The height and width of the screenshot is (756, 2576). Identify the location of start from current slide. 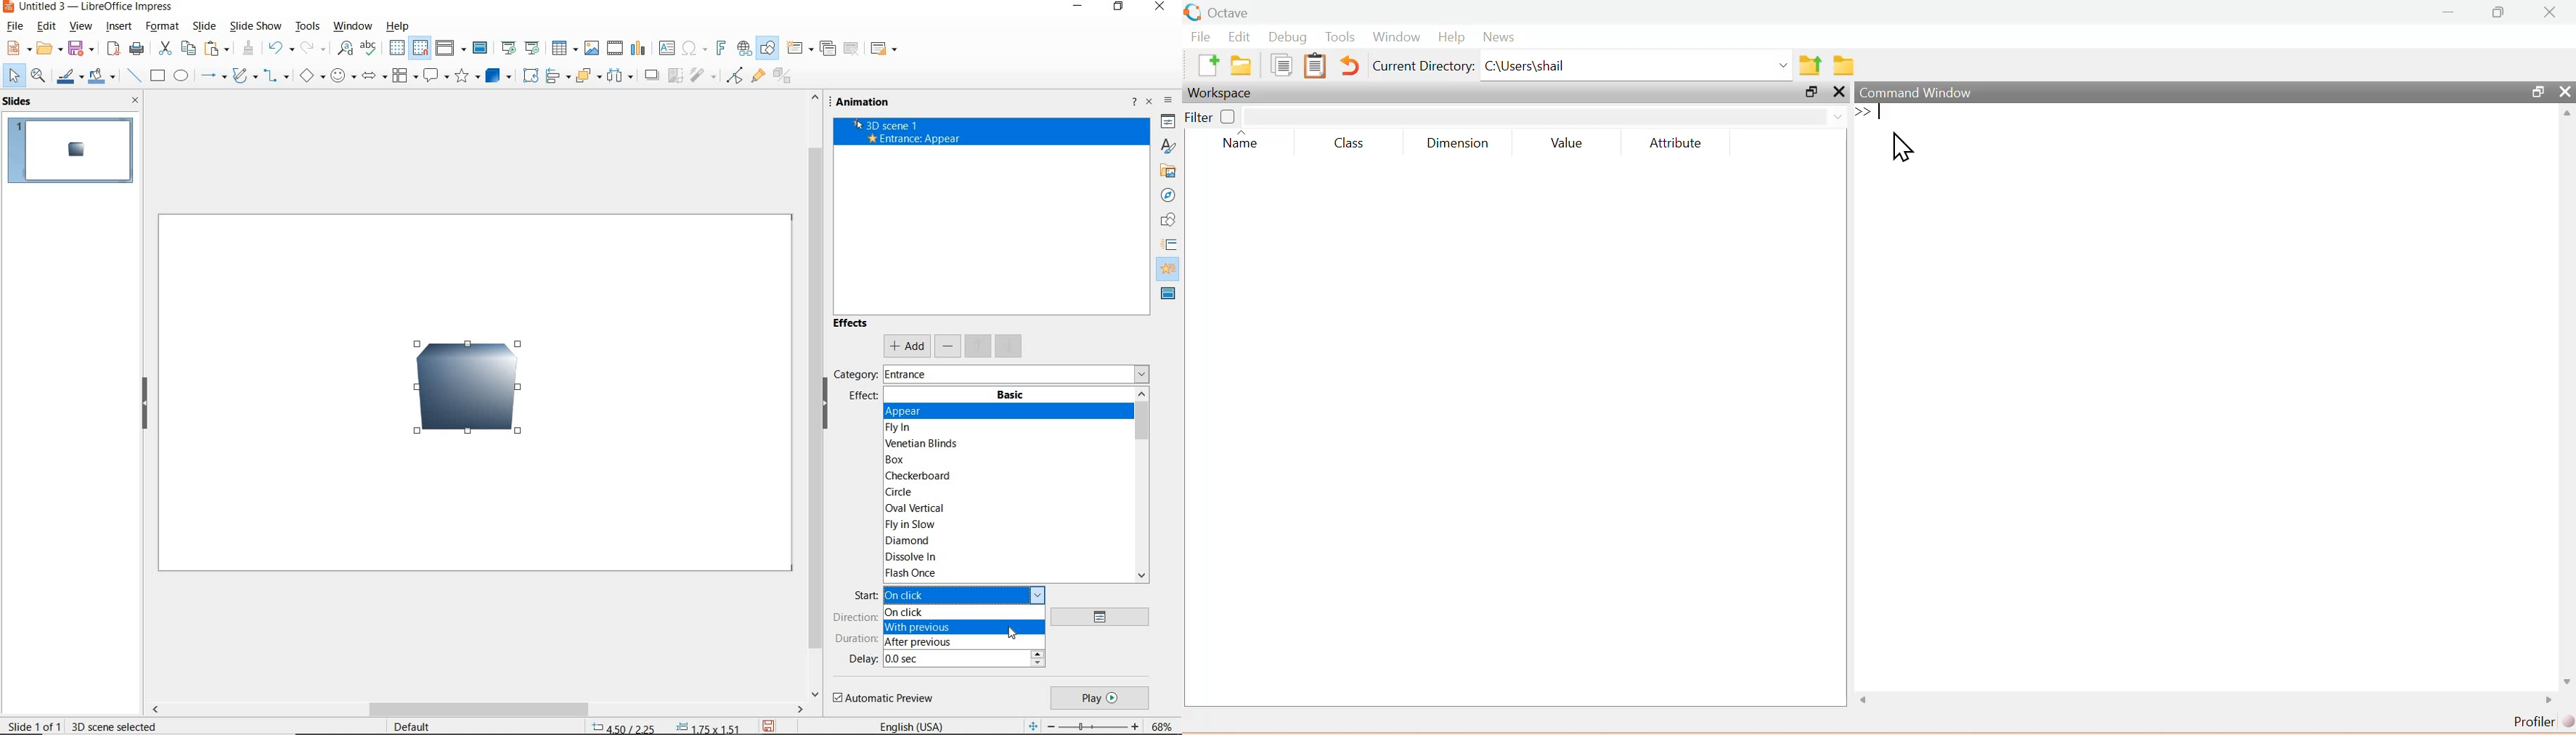
(532, 48).